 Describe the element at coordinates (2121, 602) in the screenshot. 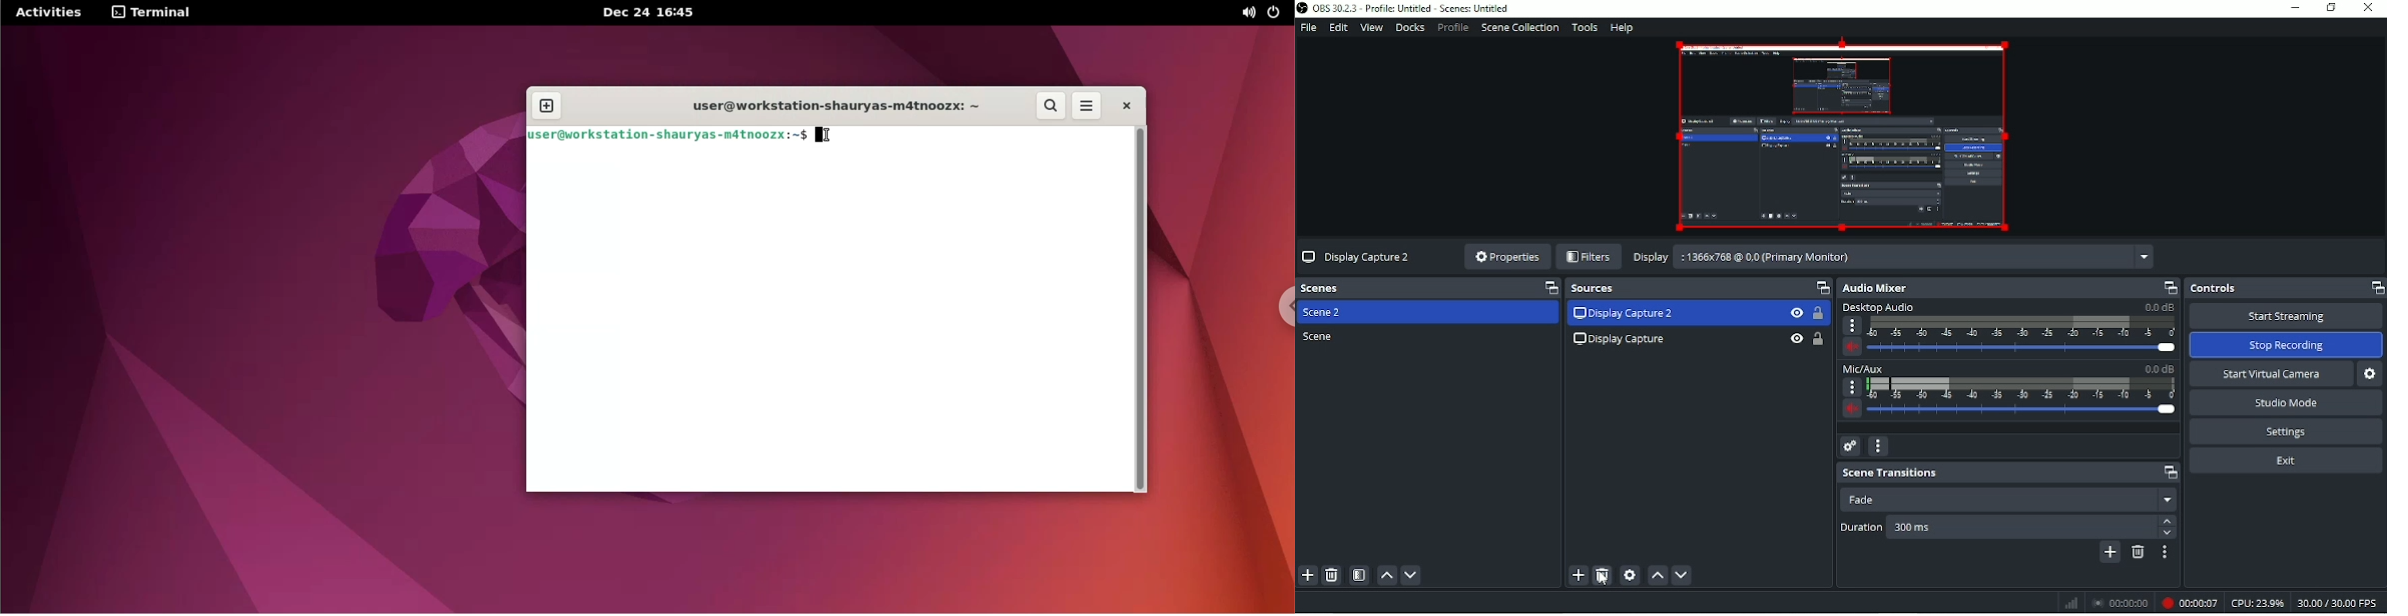

I see `Stop recording` at that location.